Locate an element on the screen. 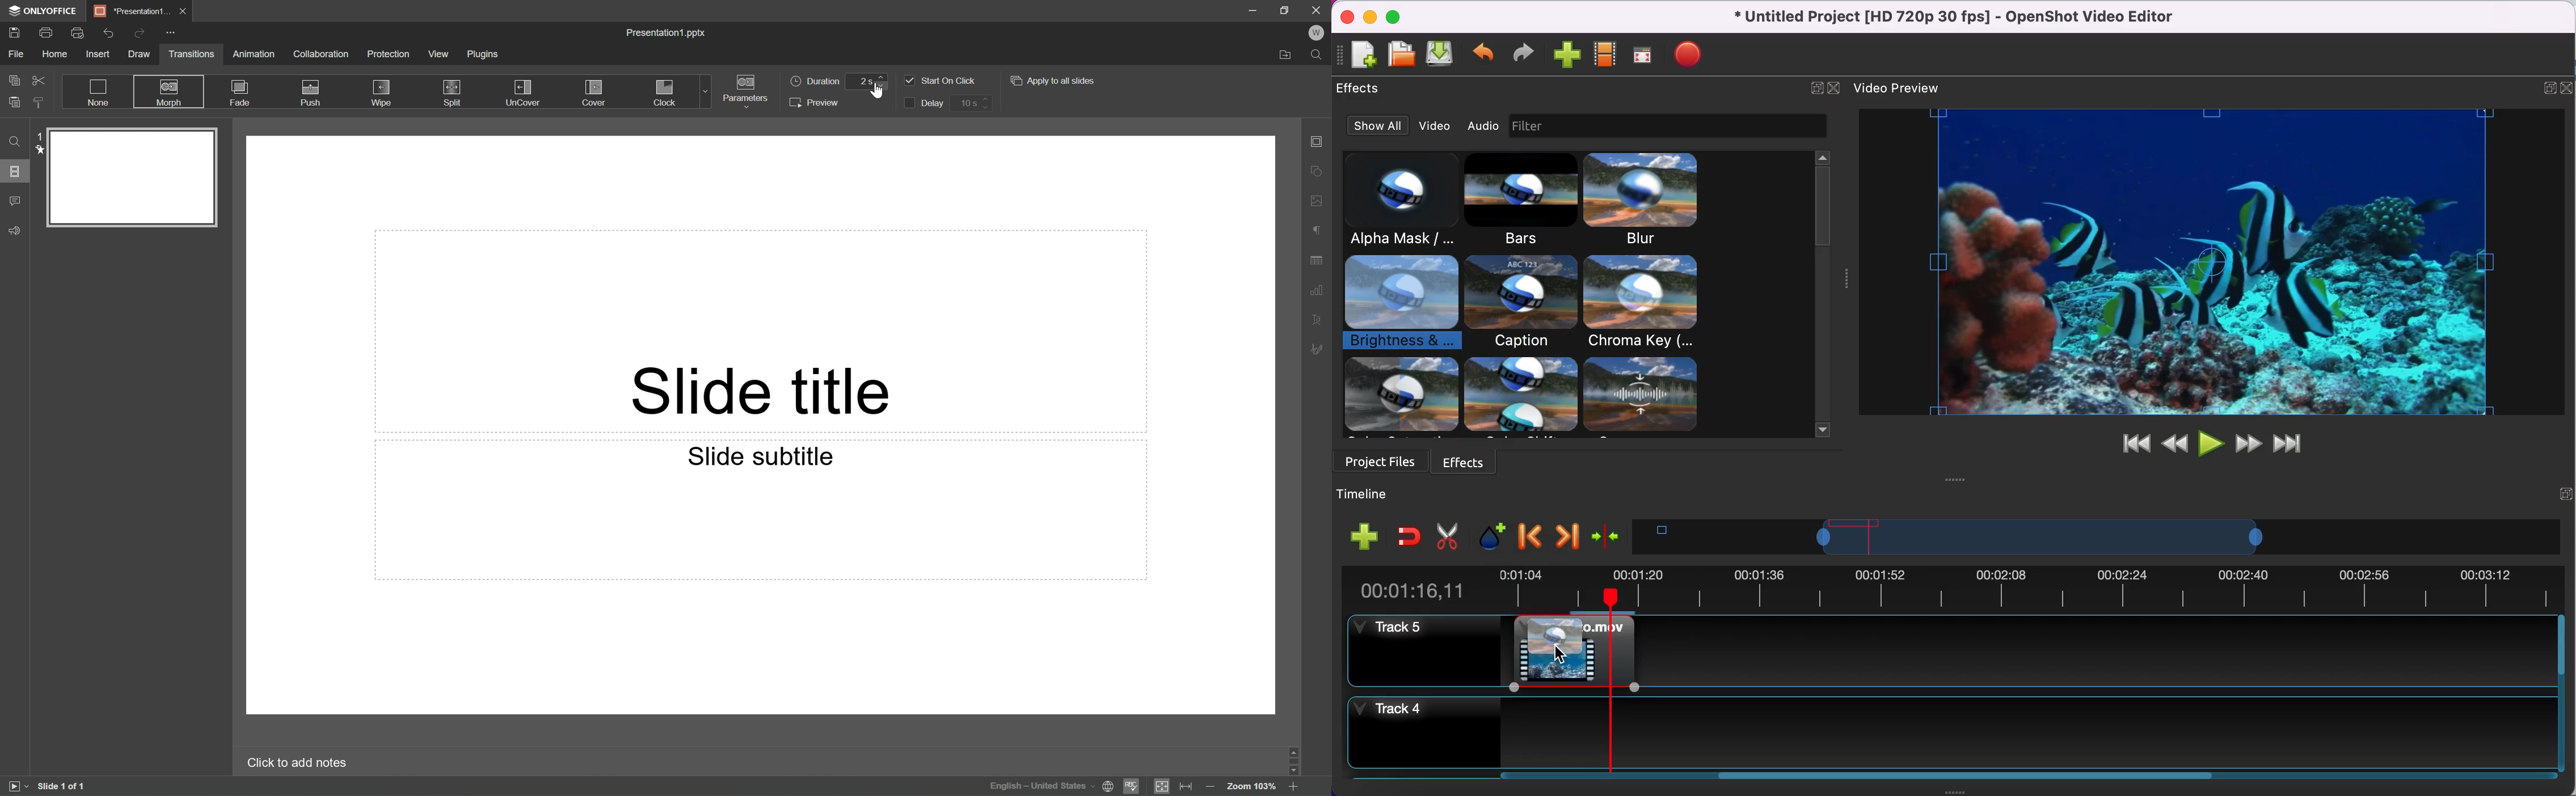 The width and height of the screenshot is (2576, 812). effecs is located at coordinates (1363, 88).